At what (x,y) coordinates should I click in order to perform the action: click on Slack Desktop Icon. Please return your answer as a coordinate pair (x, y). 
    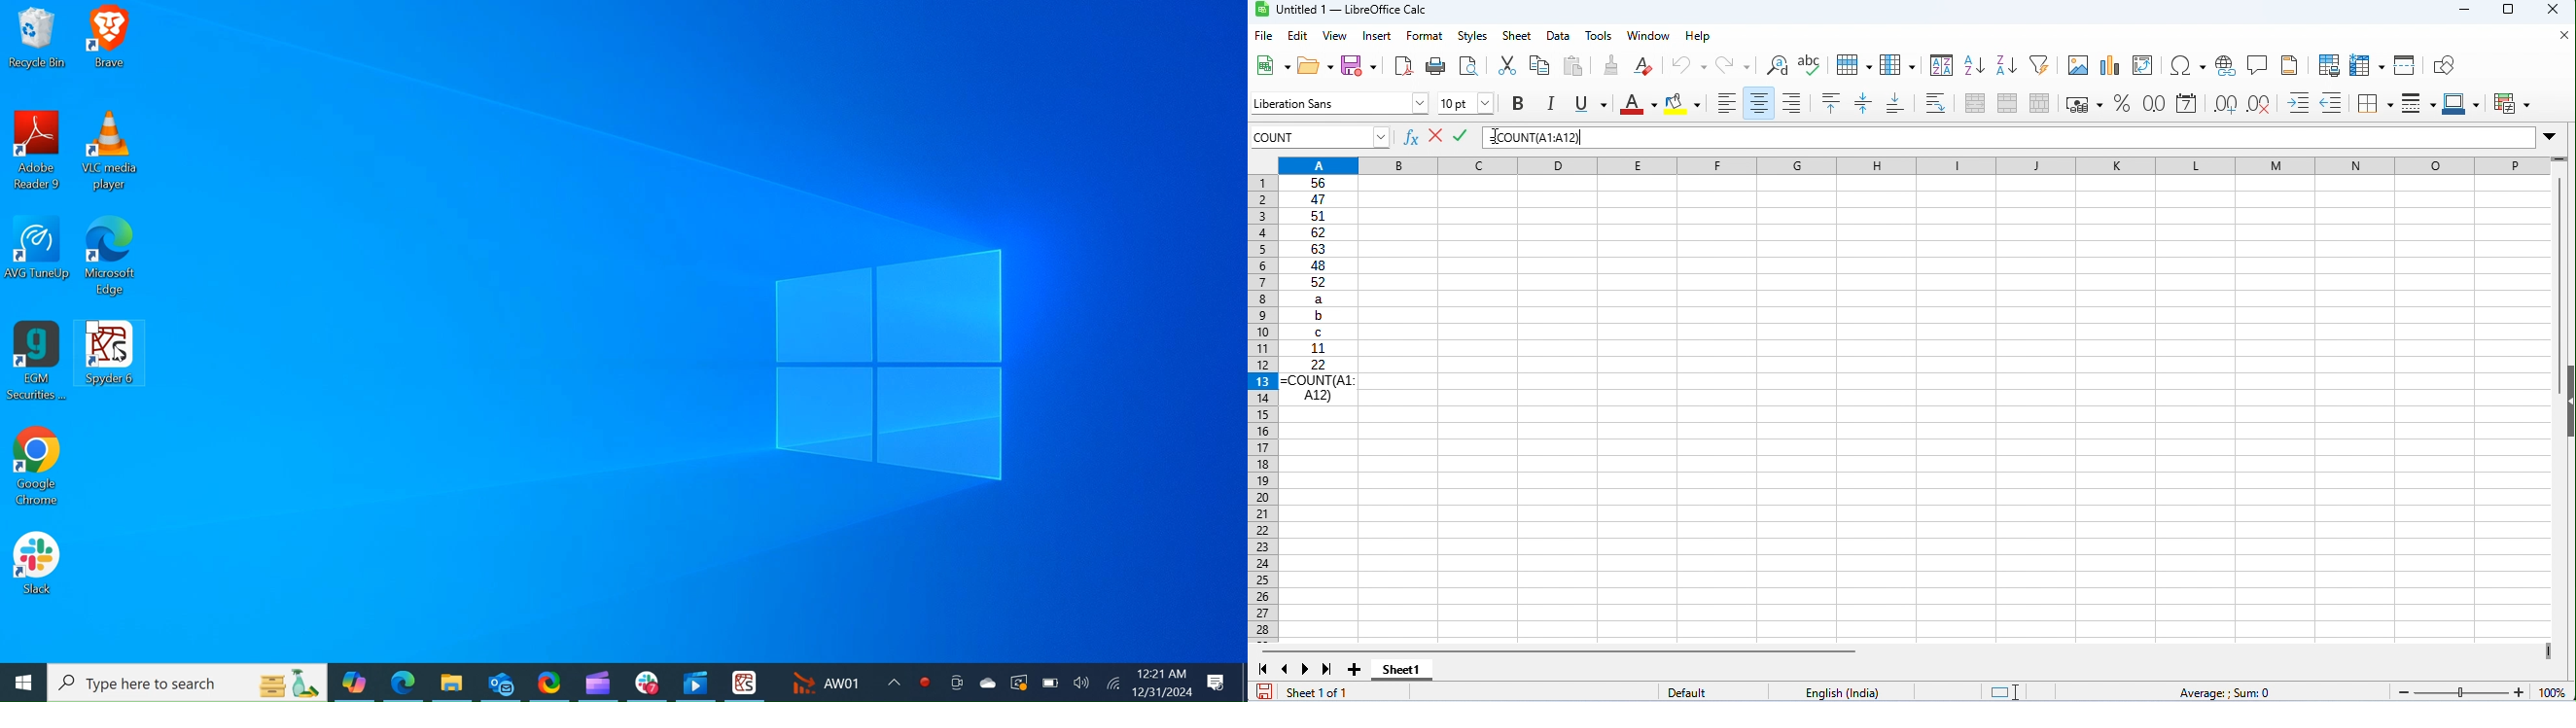
    Looking at the image, I should click on (647, 681).